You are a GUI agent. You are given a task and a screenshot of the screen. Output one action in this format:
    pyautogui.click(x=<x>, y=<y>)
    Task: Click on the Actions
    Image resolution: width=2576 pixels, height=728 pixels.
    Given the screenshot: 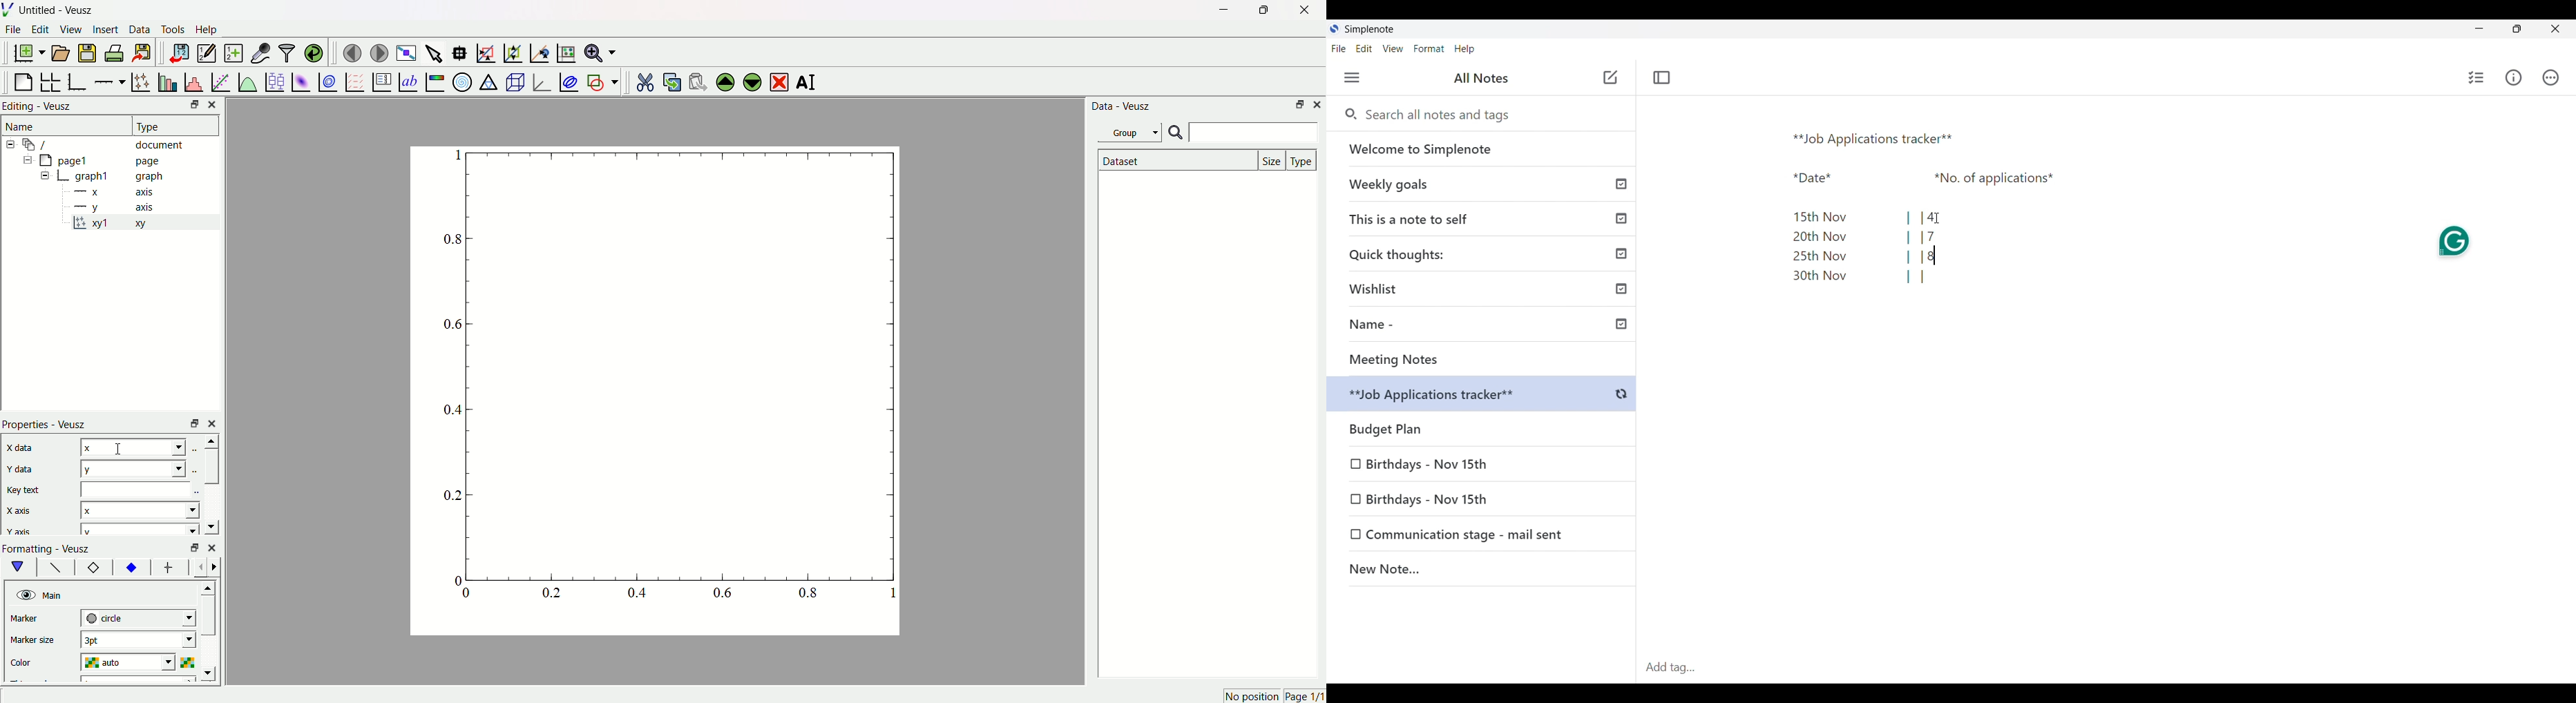 What is the action you would take?
    pyautogui.click(x=2551, y=77)
    